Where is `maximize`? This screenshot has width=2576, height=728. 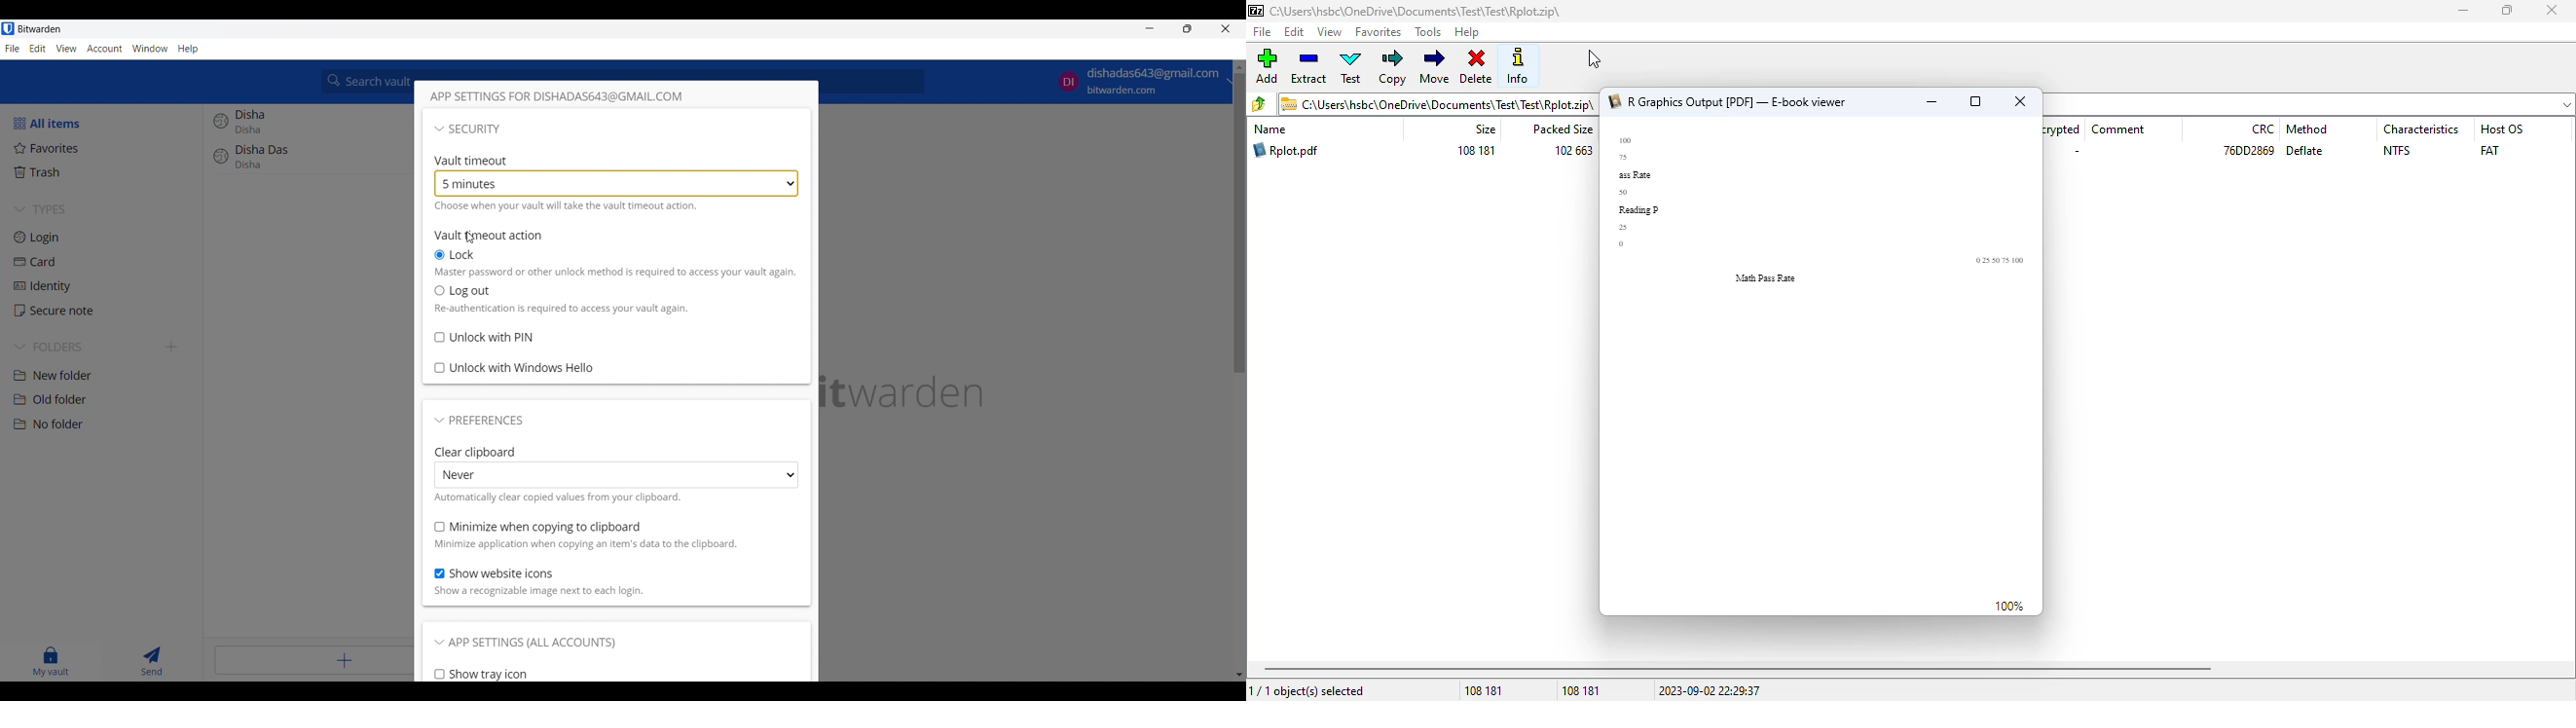 maximize is located at coordinates (1975, 101).